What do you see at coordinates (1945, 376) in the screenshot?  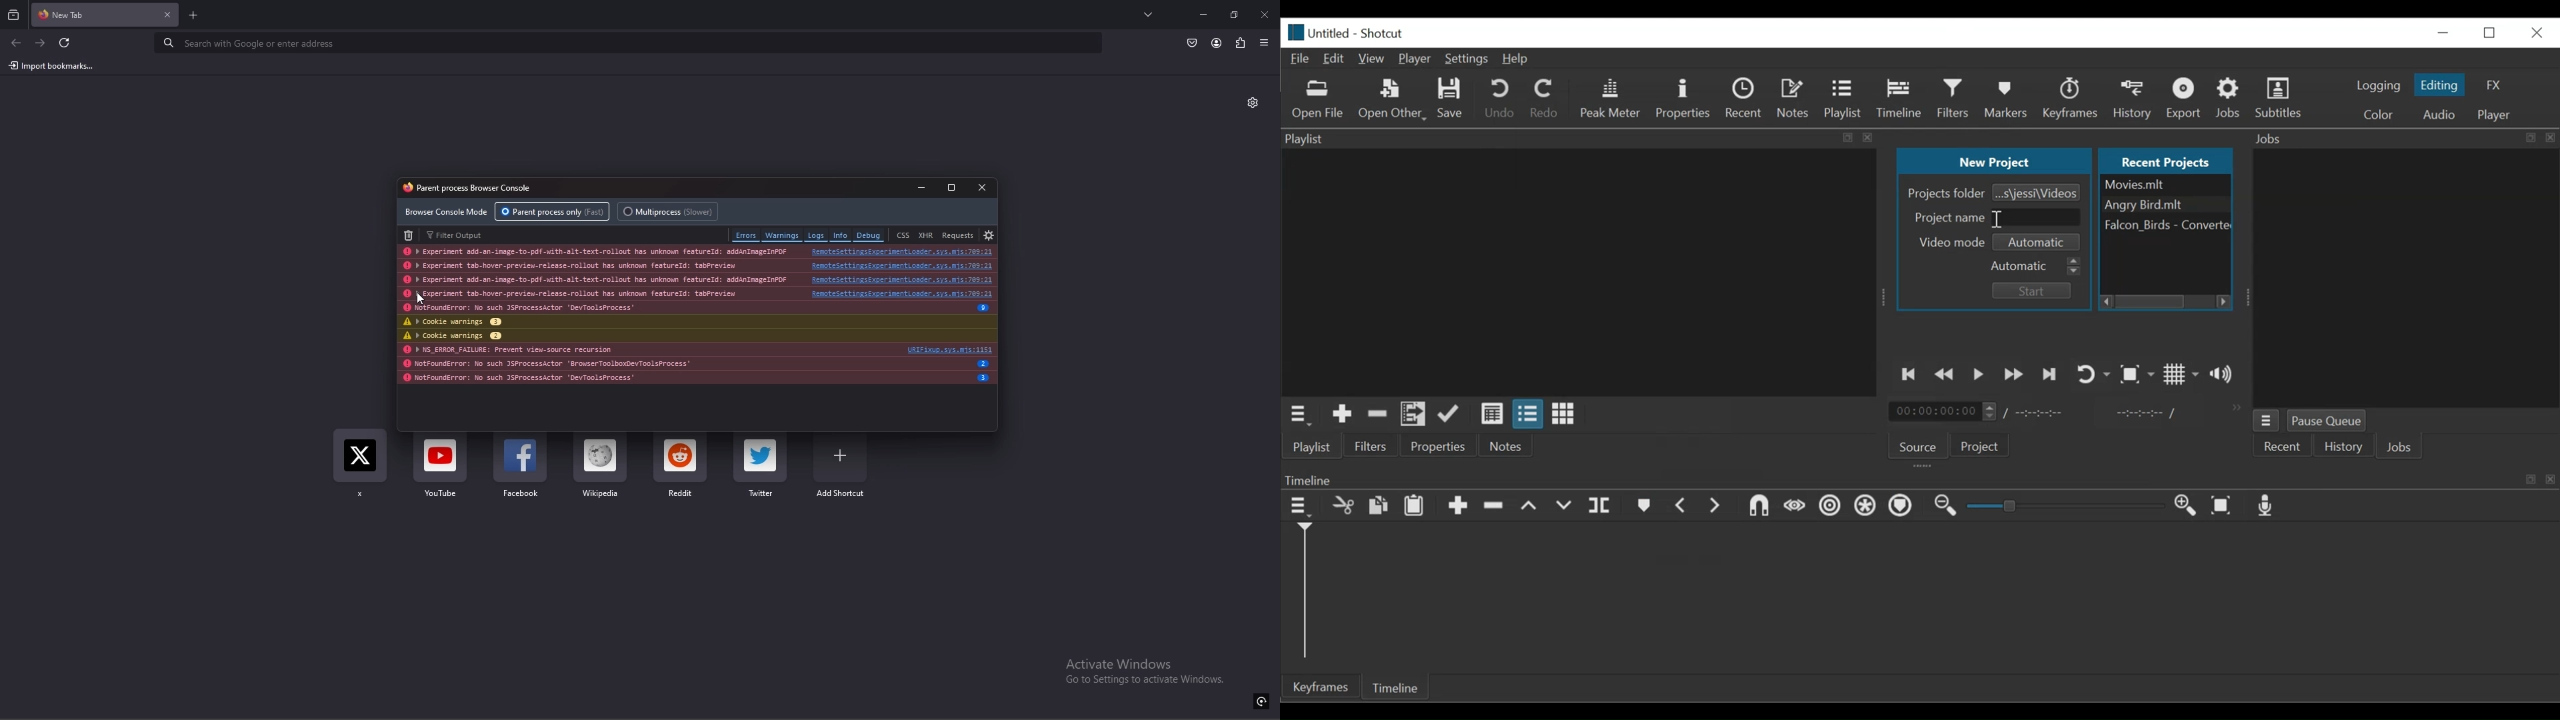 I see `Play backward quickly` at bounding box center [1945, 376].